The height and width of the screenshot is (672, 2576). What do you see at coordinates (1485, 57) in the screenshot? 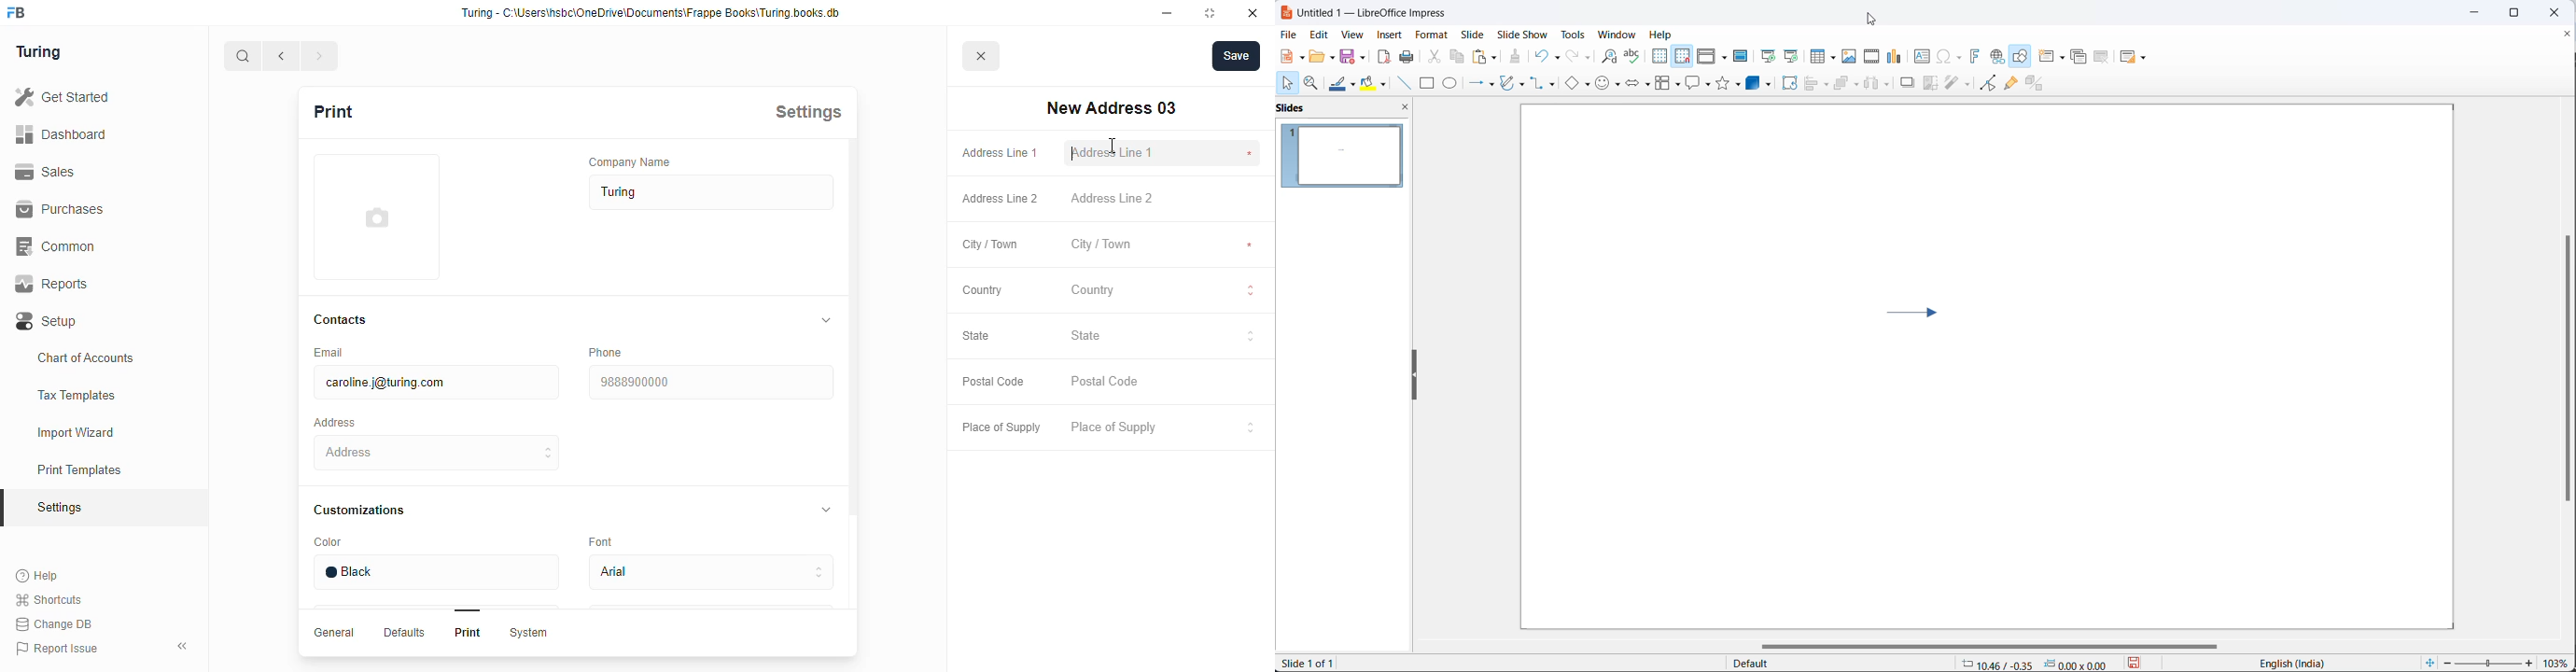
I see `paste options` at bounding box center [1485, 57].